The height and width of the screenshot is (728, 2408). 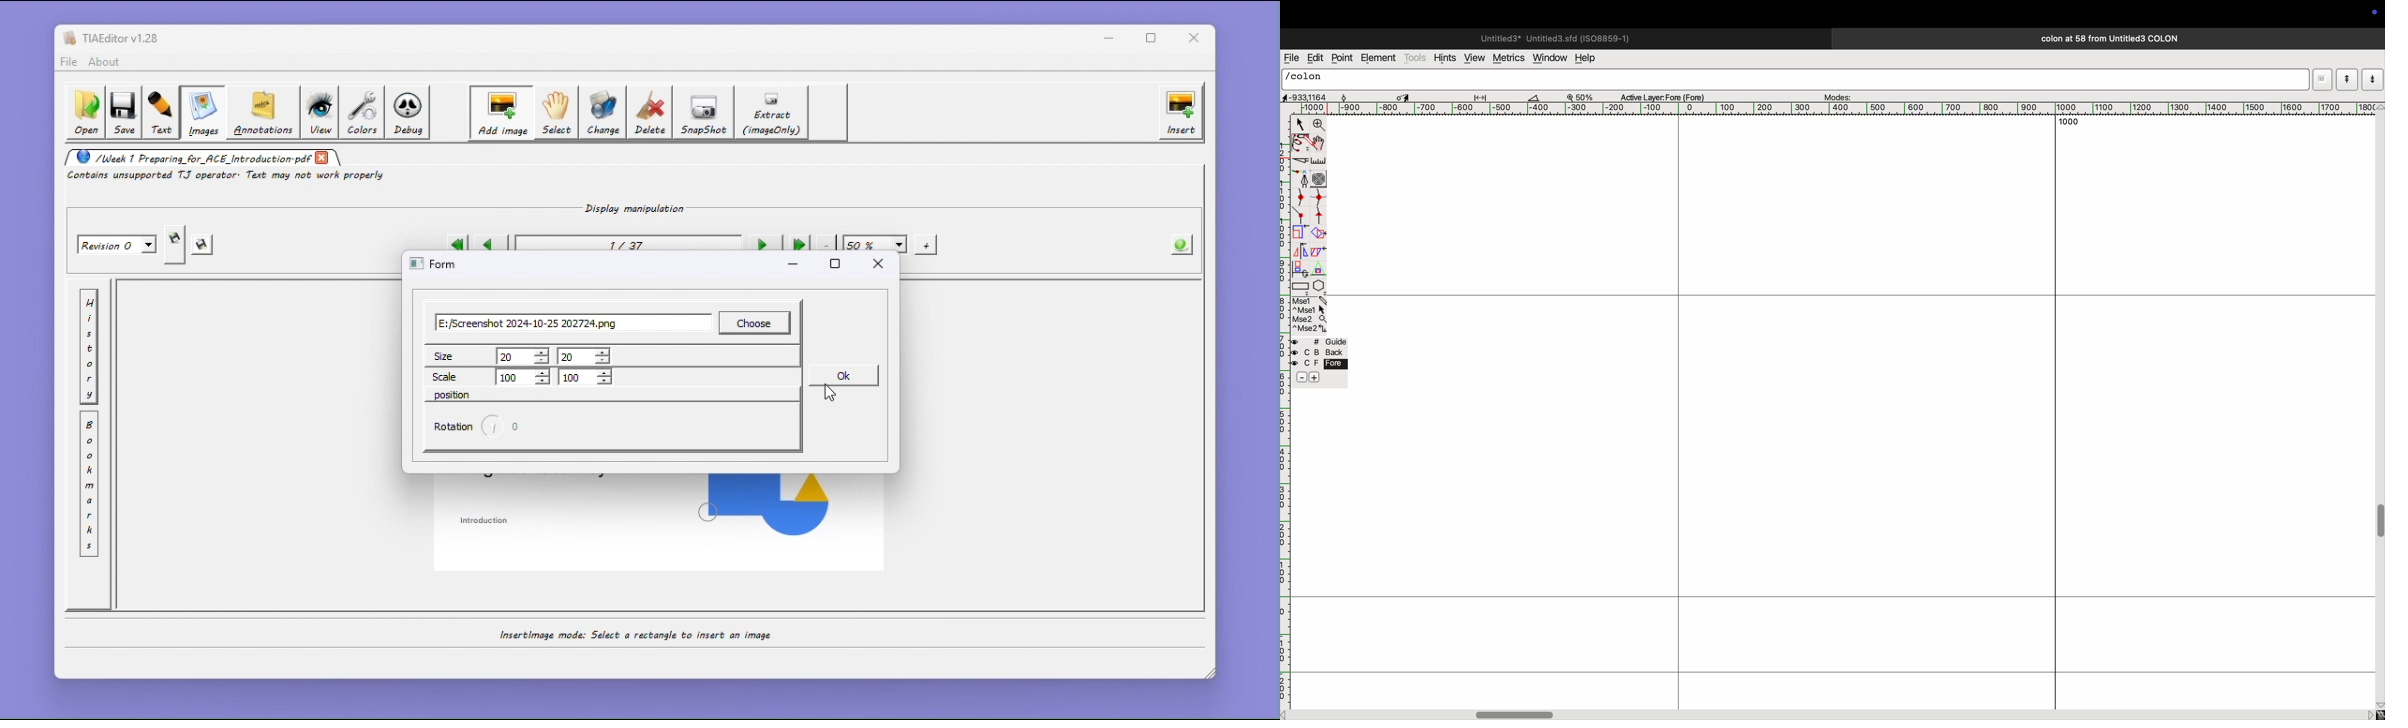 I want to click on mirror, so click(x=1302, y=251).